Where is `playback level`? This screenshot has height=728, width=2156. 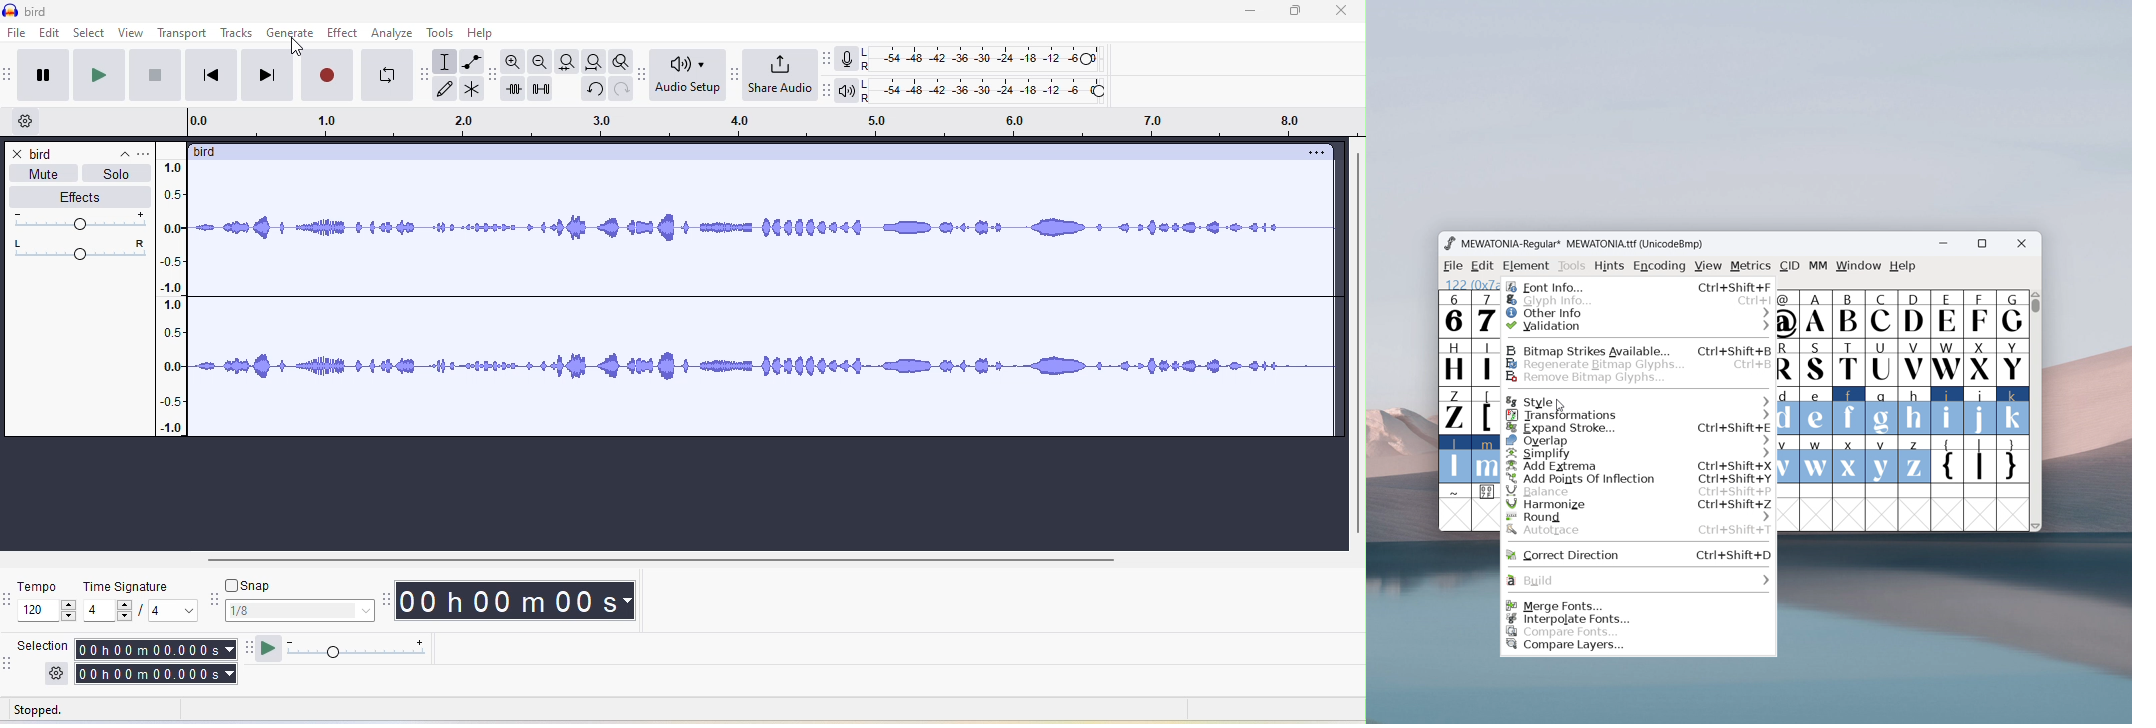
playback level is located at coordinates (991, 92).